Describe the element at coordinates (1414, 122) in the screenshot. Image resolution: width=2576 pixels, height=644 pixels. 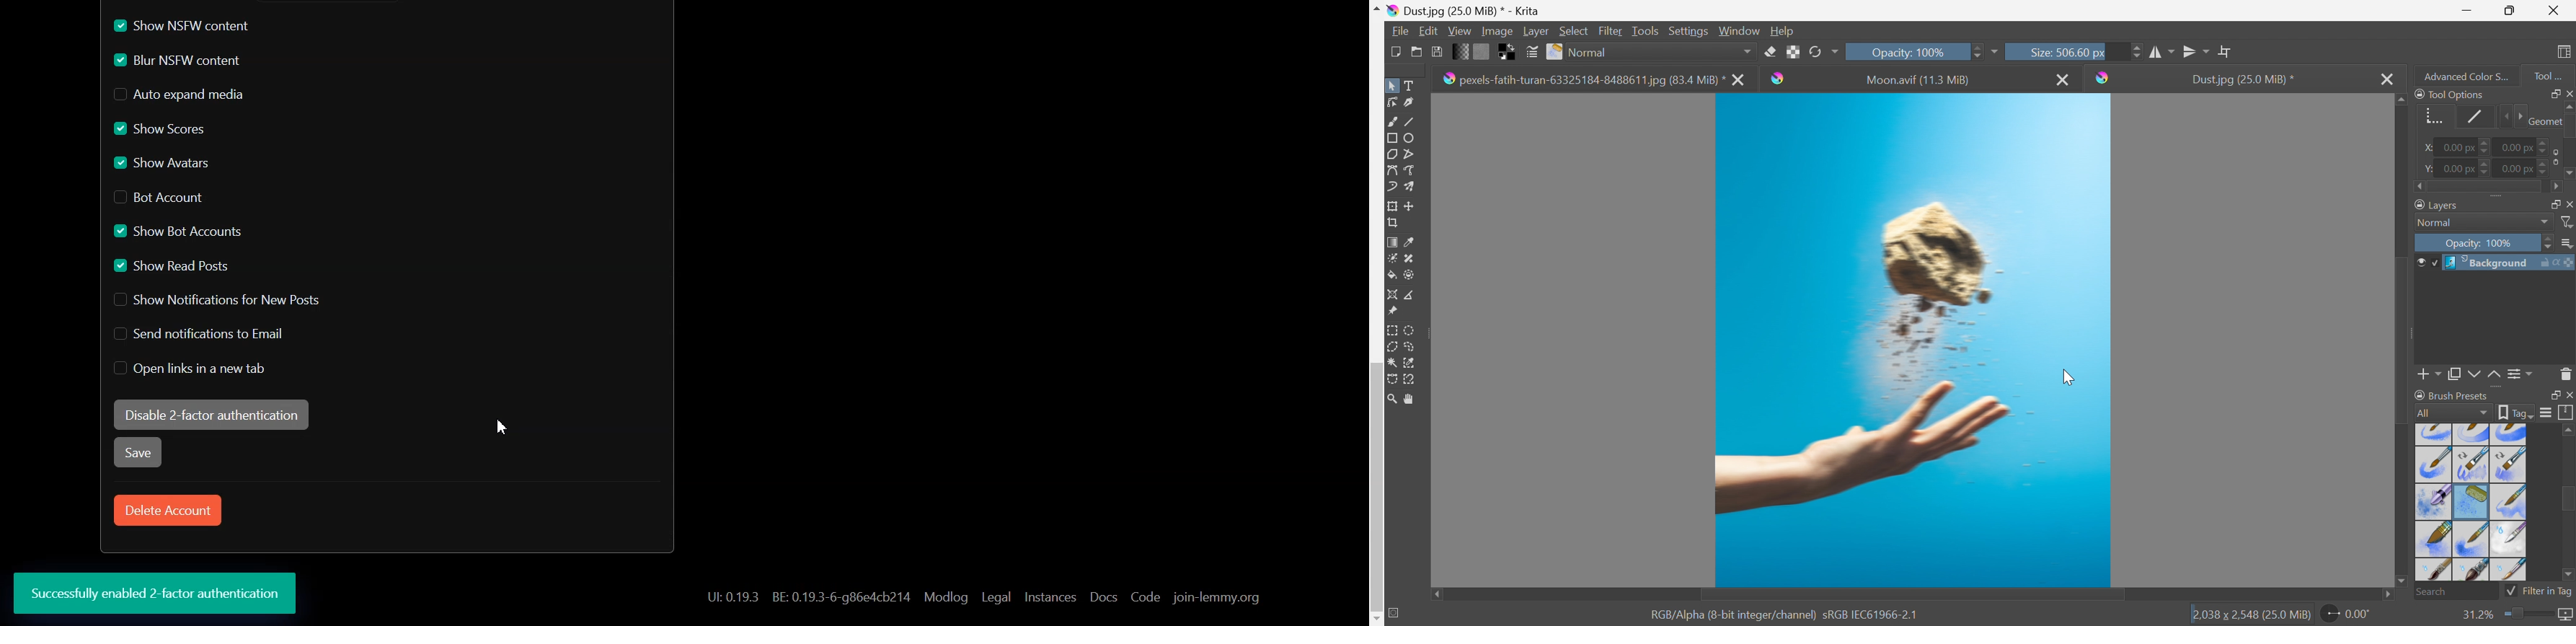
I see `Line tool` at that location.